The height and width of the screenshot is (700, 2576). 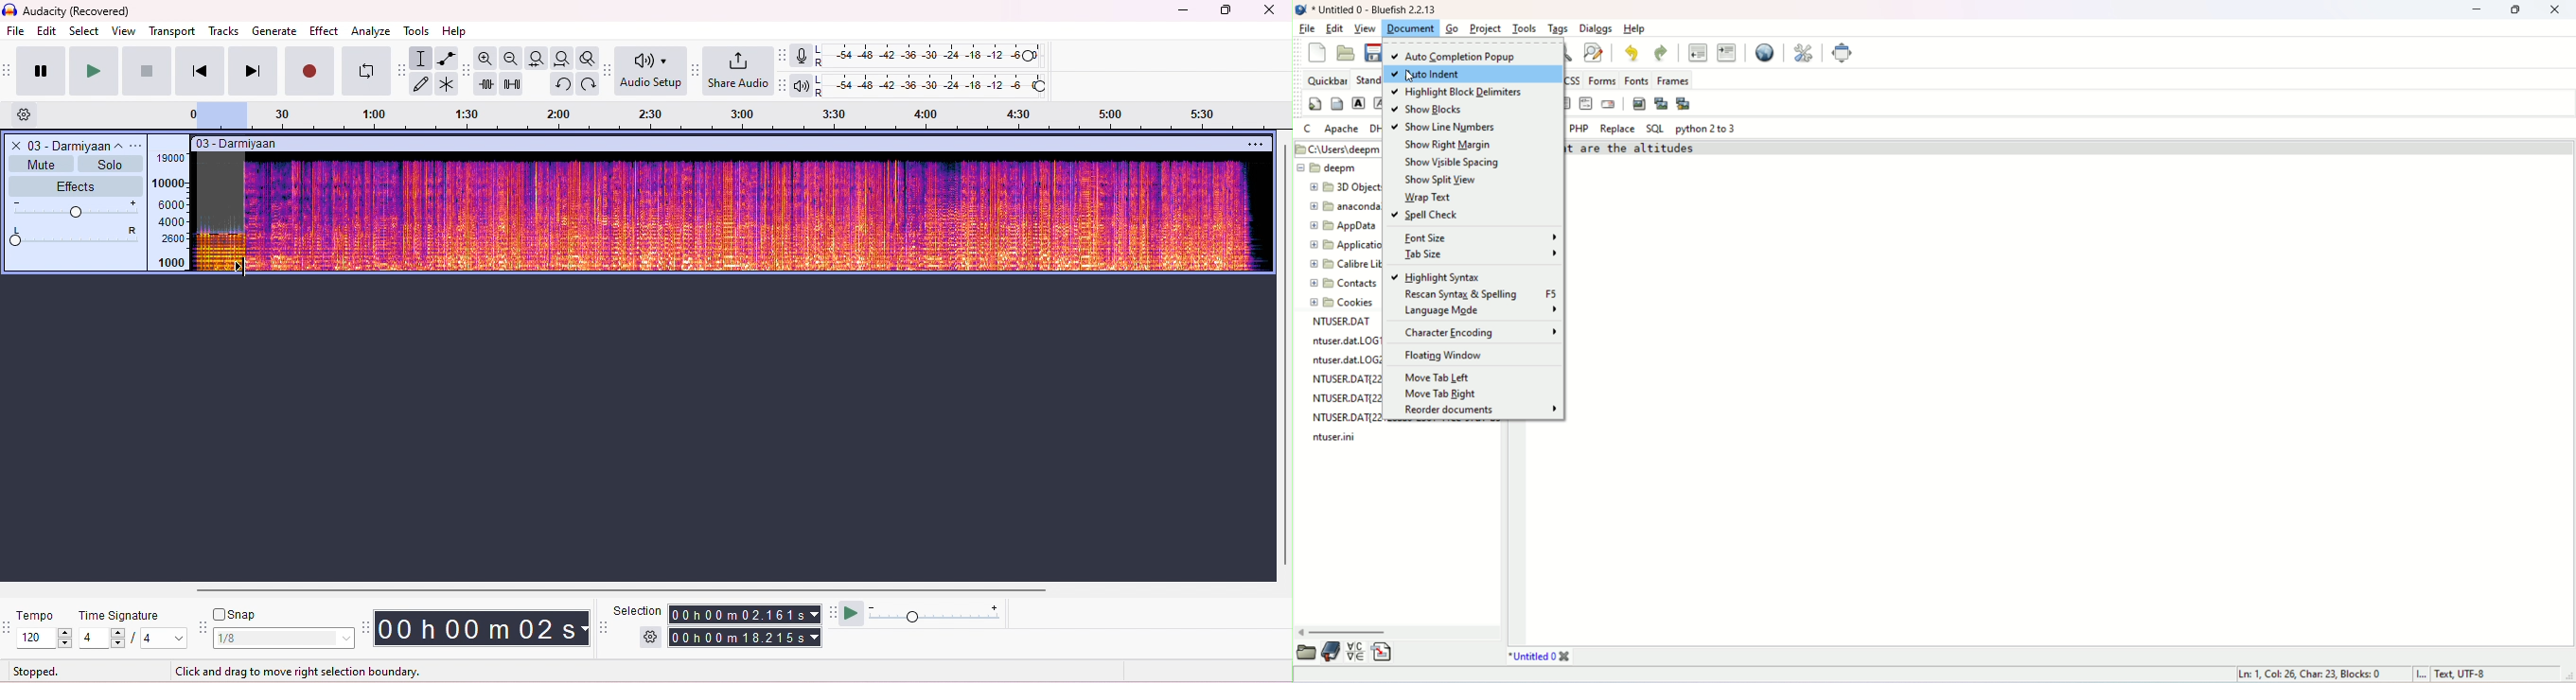 What do you see at coordinates (171, 212) in the screenshot?
I see `frequency` at bounding box center [171, 212].